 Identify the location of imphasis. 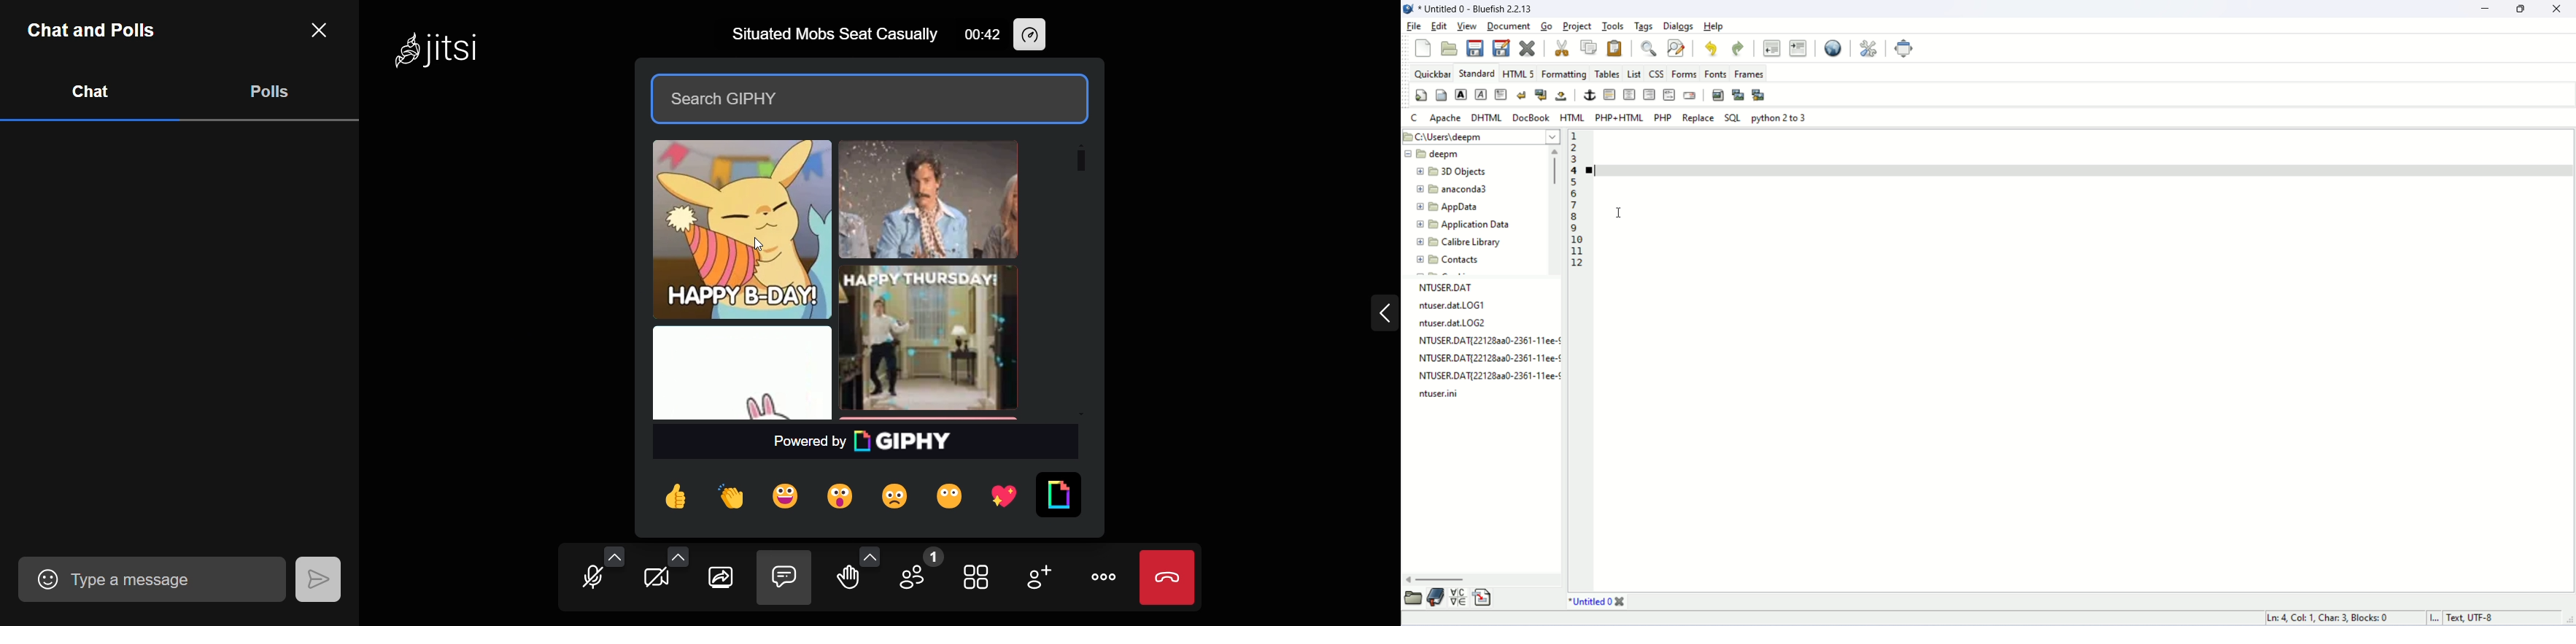
(1481, 94).